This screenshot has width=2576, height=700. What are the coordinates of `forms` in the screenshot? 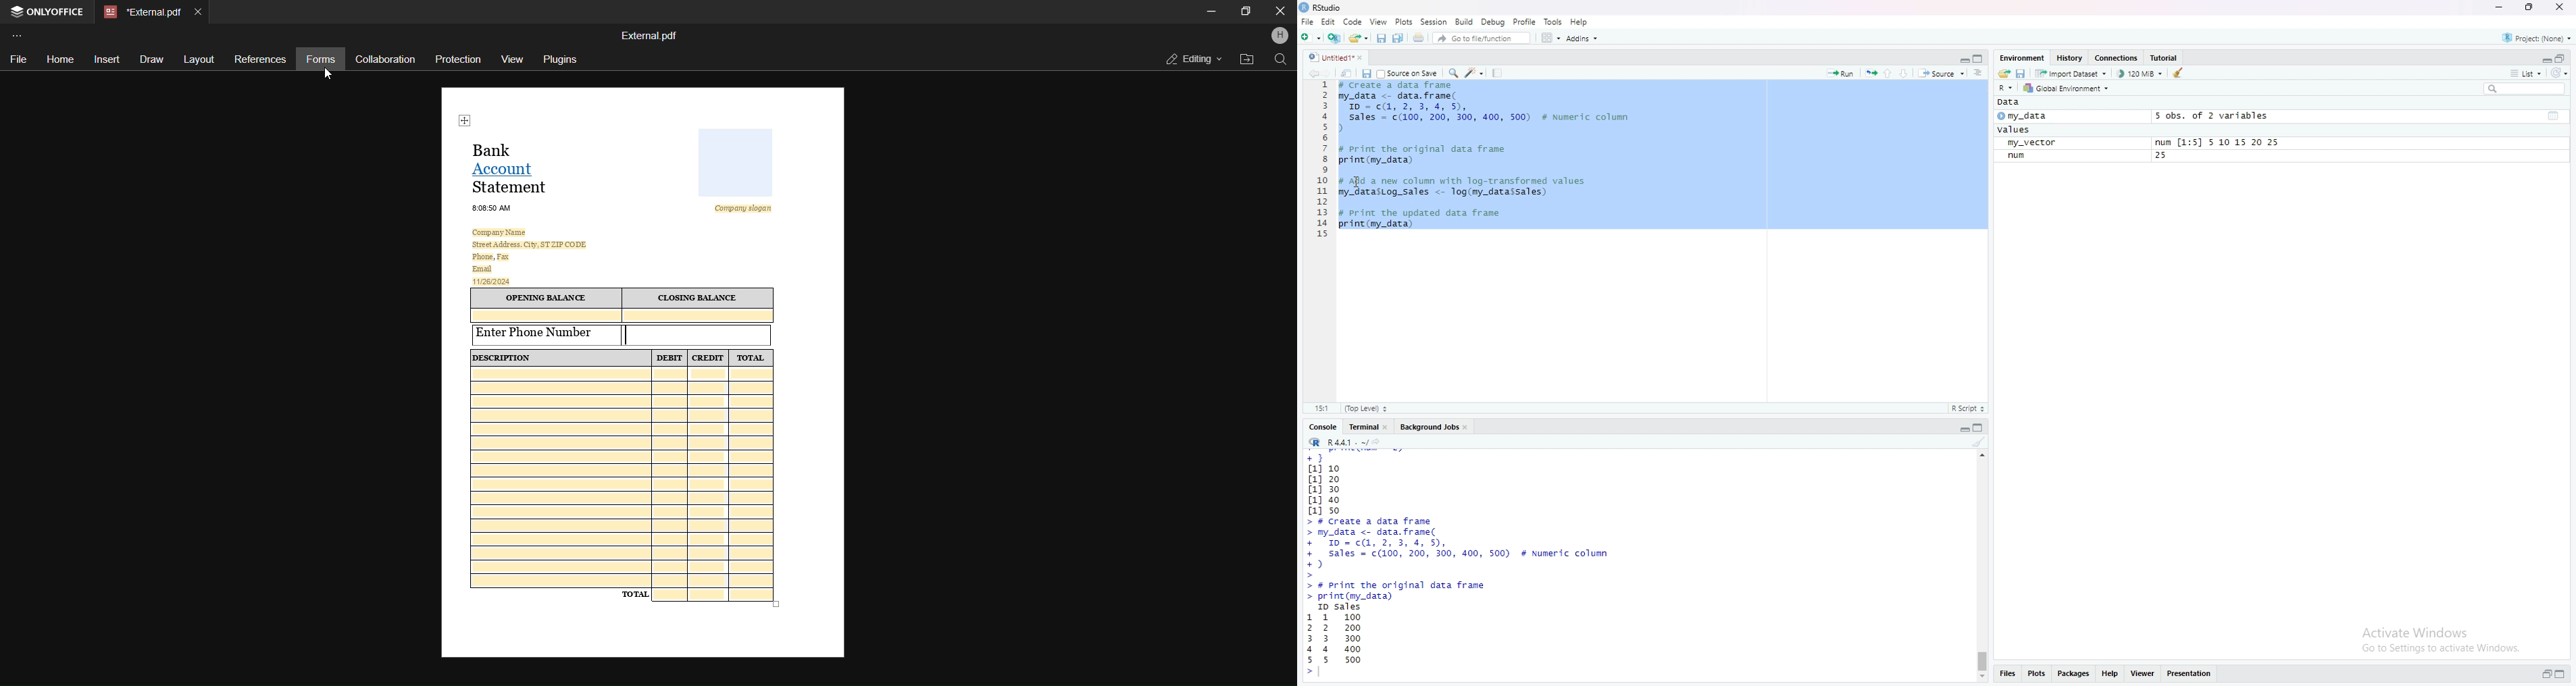 It's located at (318, 59).